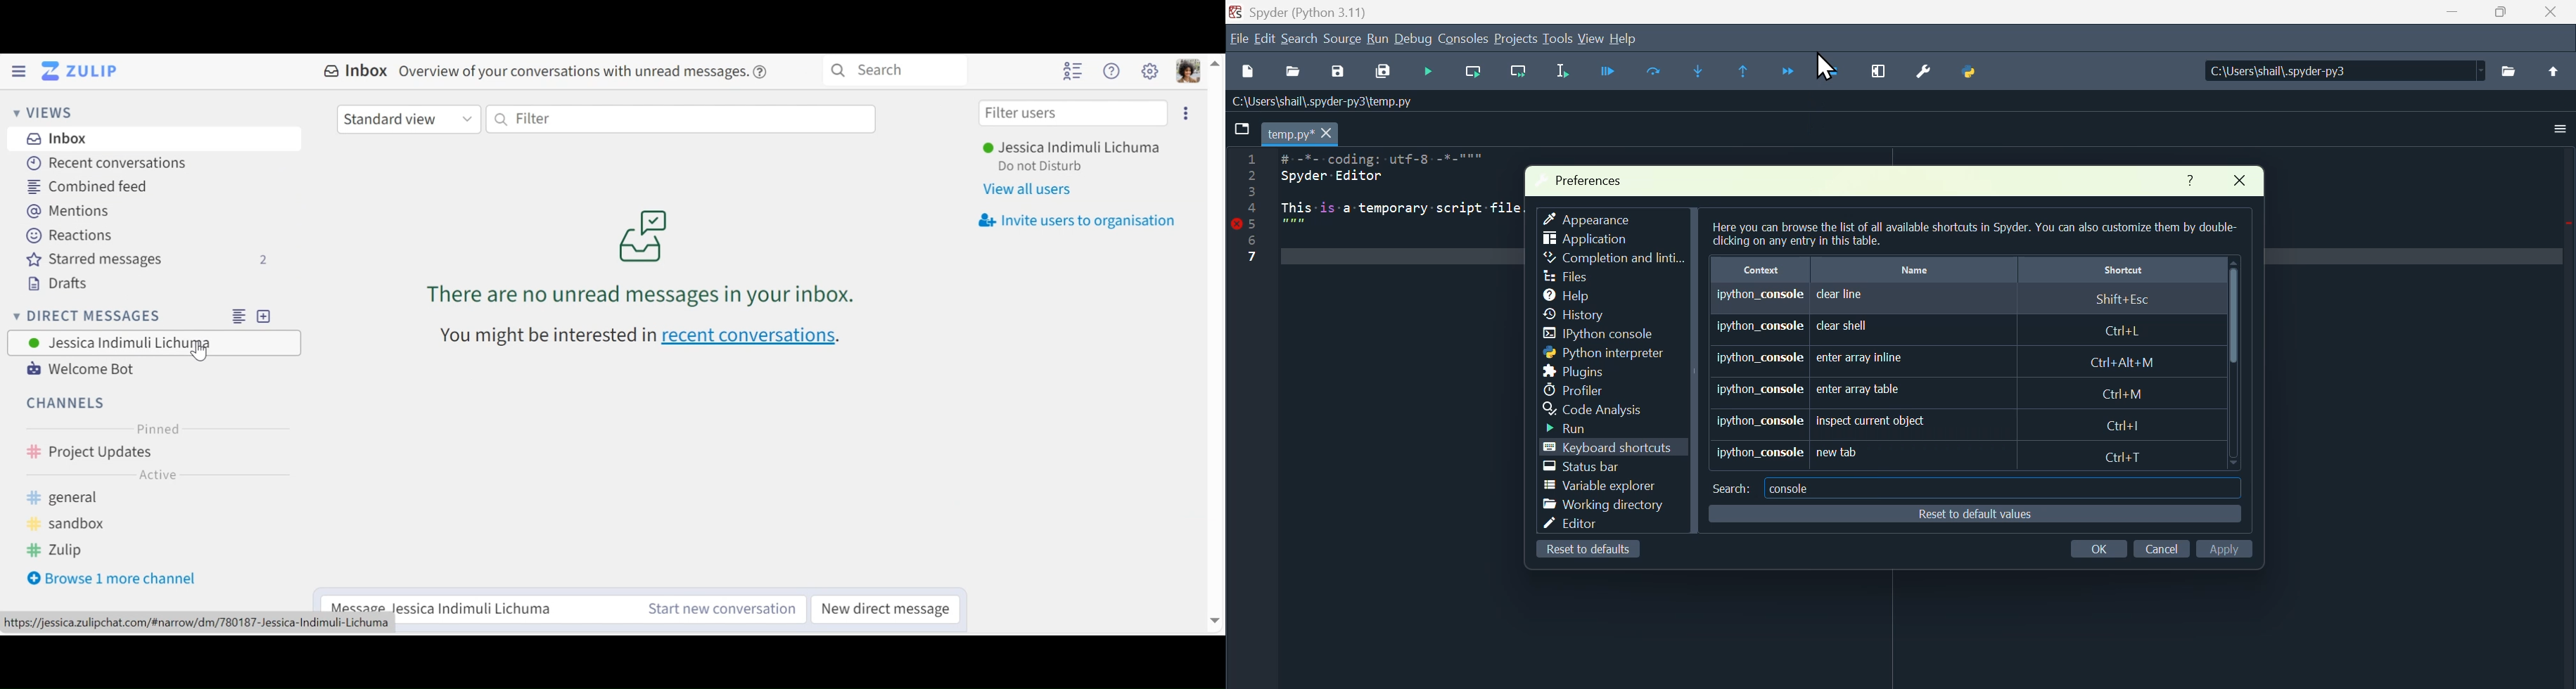 This screenshot has width=2576, height=700. Describe the element at coordinates (1189, 71) in the screenshot. I see `Personal menu` at that location.